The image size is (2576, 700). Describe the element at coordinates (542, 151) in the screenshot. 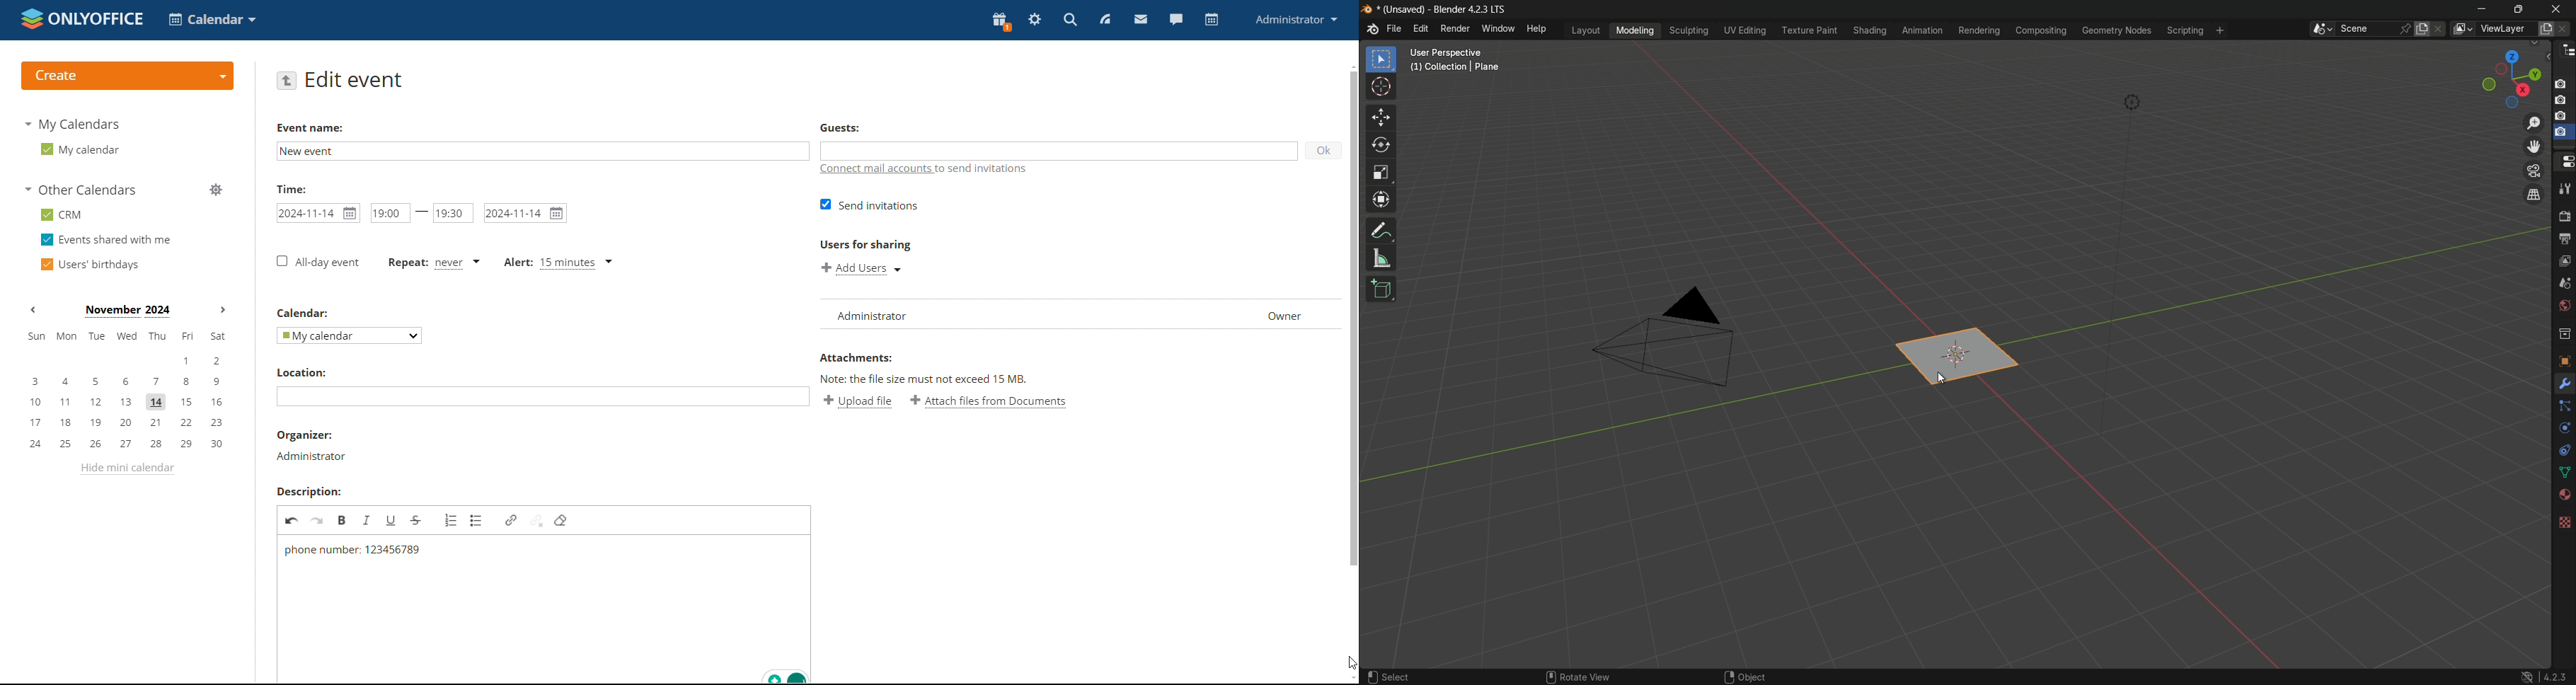

I see `add event name` at that location.